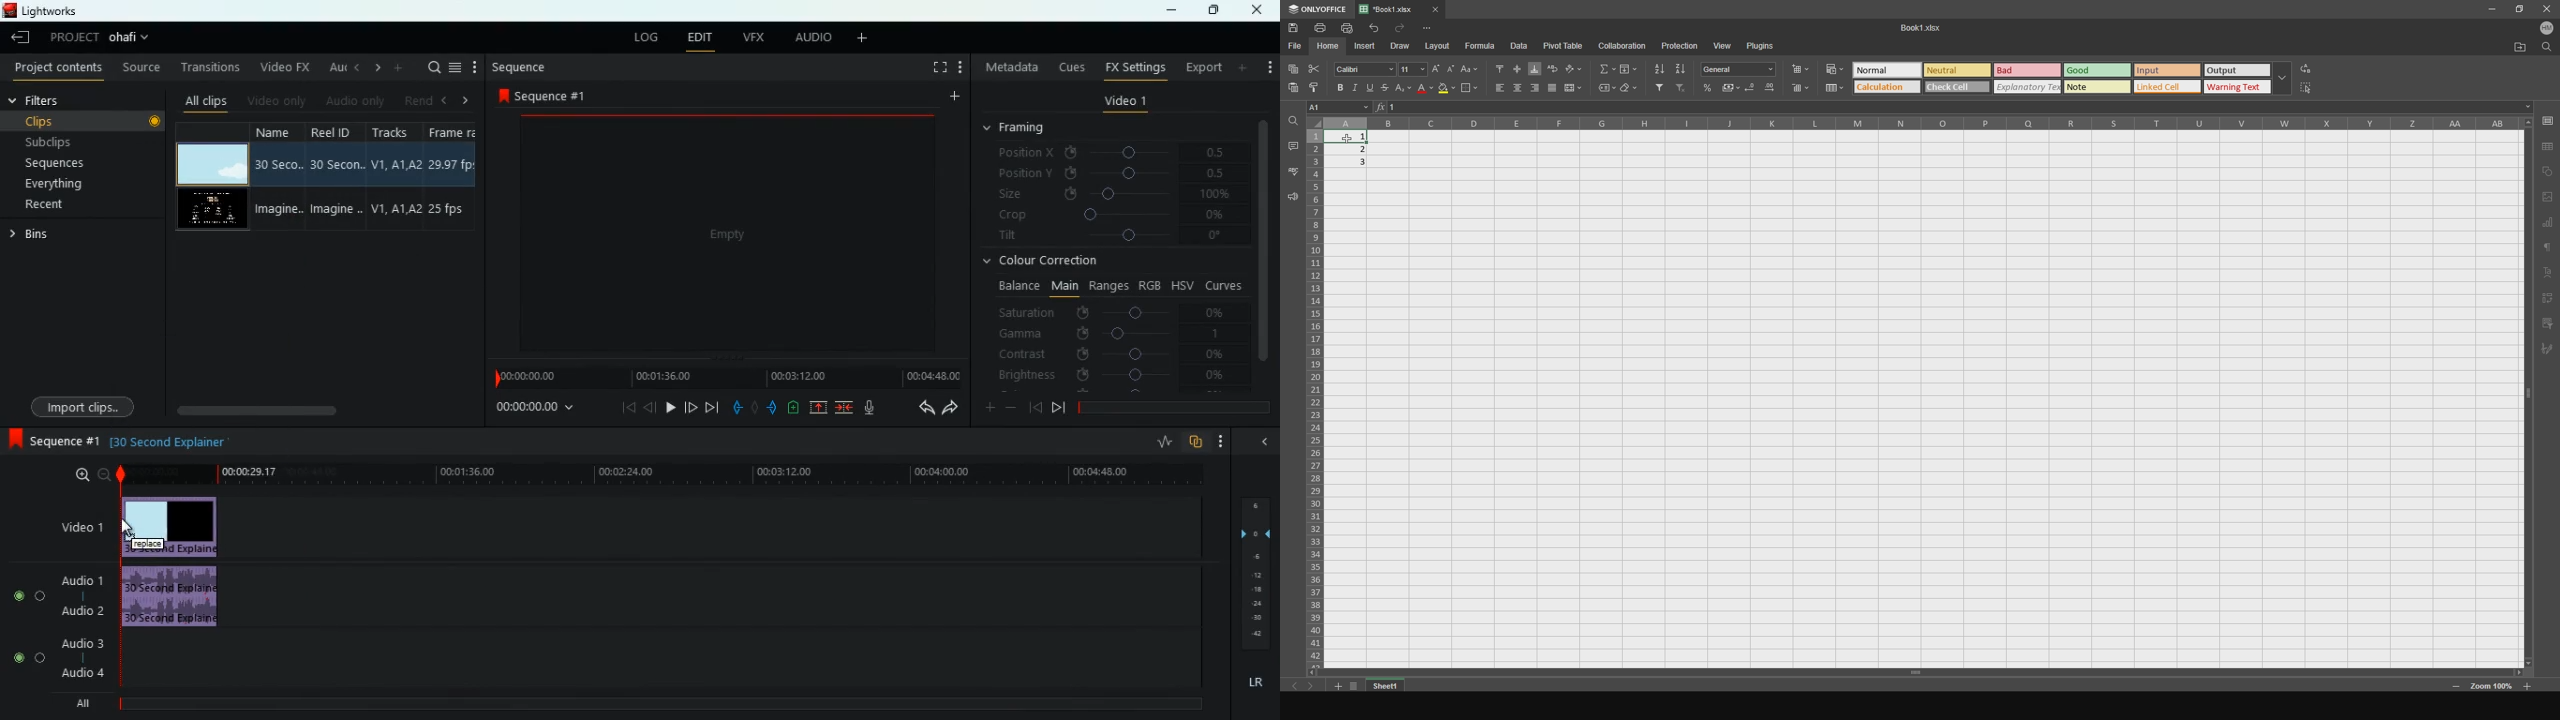 The image size is (2576, 728). What do you see at coordinates (960, 67) in the screenshot?
I see `Setting` at bounding box center [960, 67].